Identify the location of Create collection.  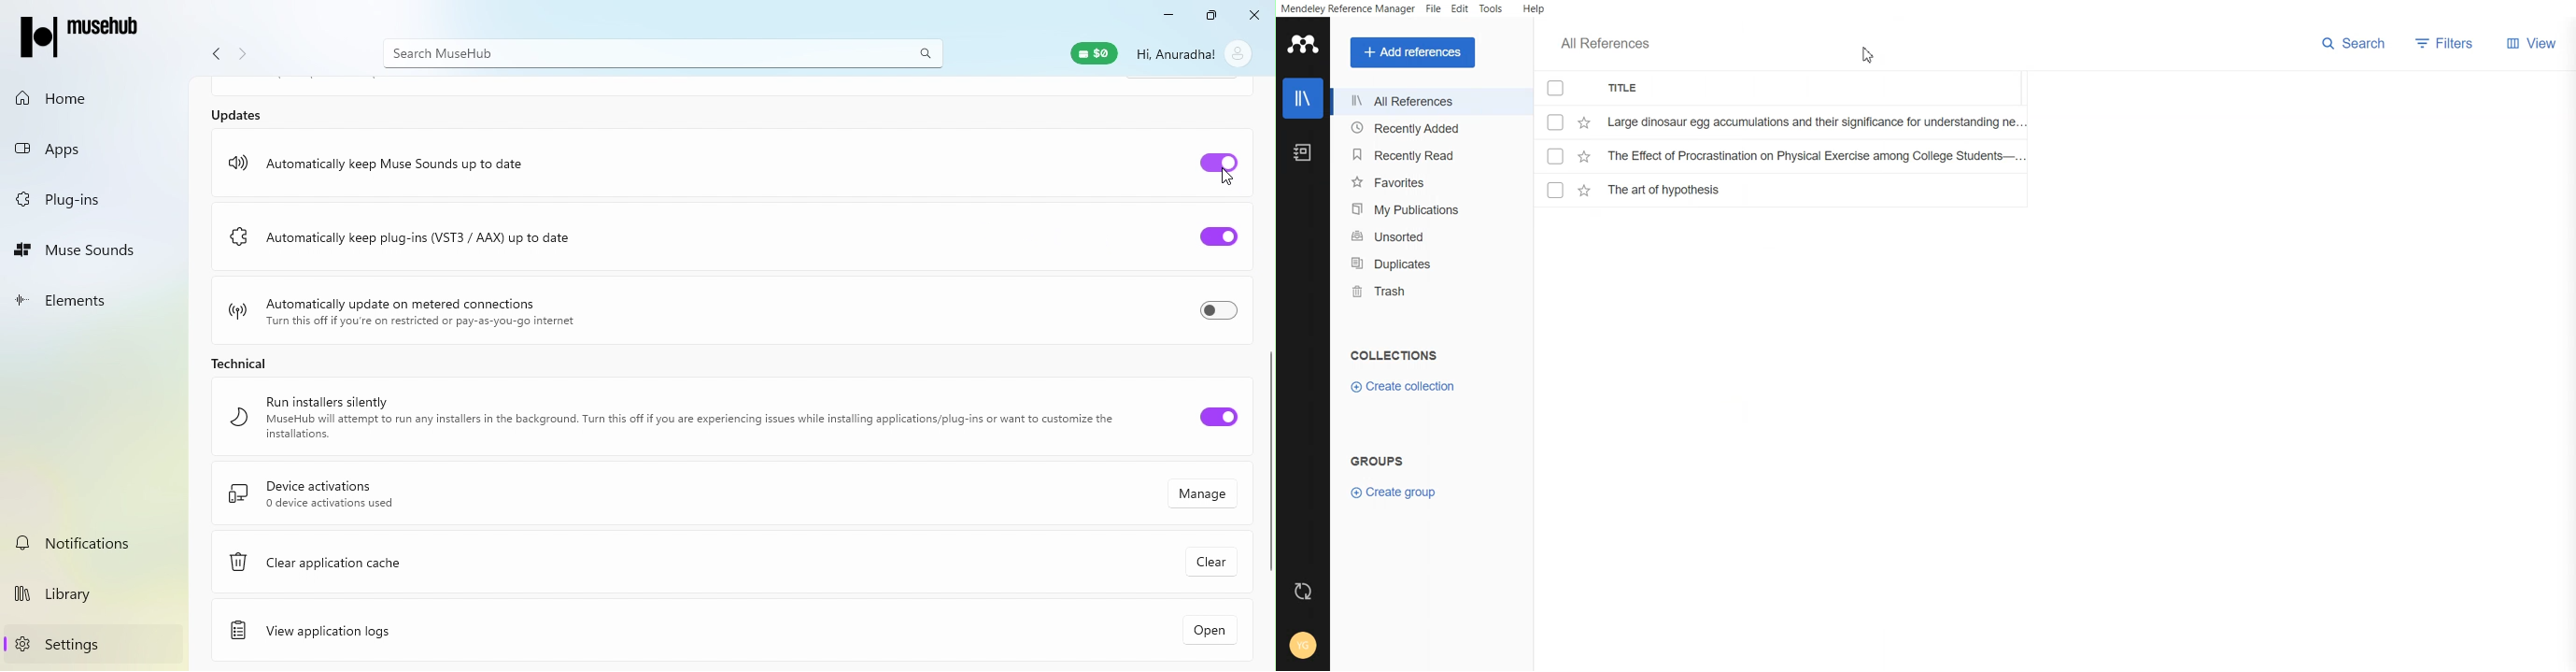
(1403, 388).